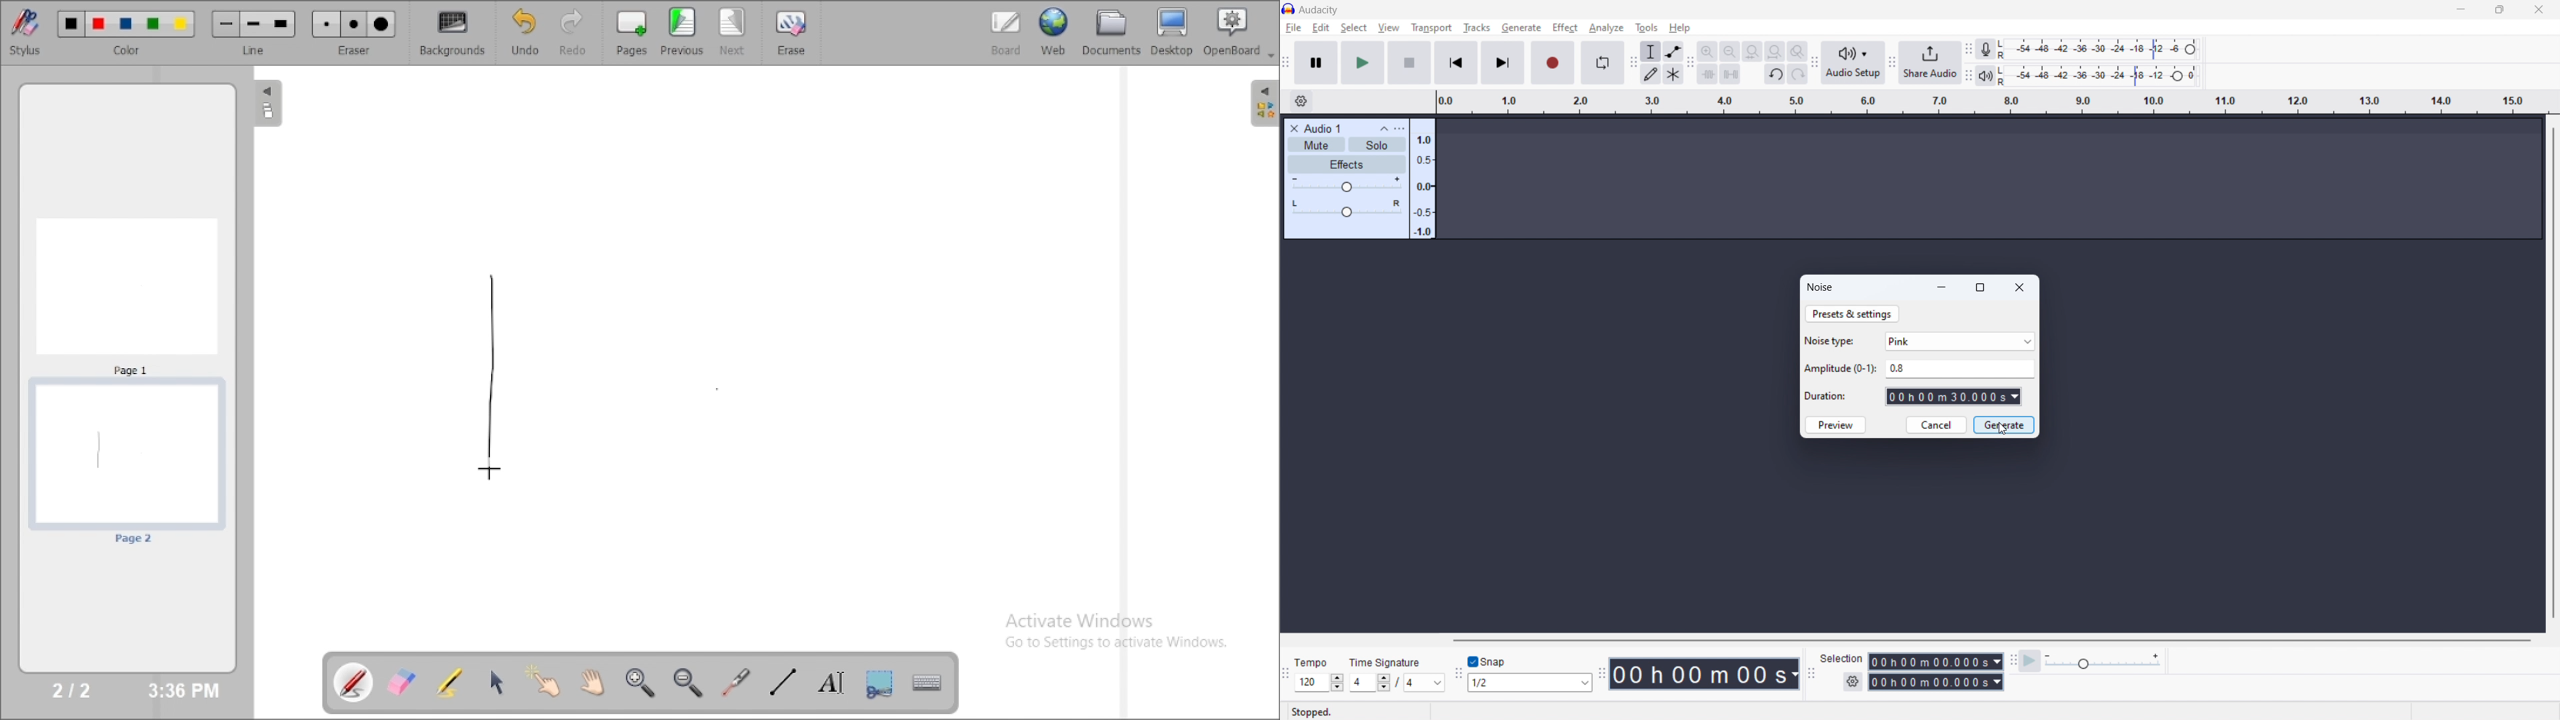  Describe the element at coordinates (2554, 371) in the screenshot. I see `vertical scrollbar` at that location.